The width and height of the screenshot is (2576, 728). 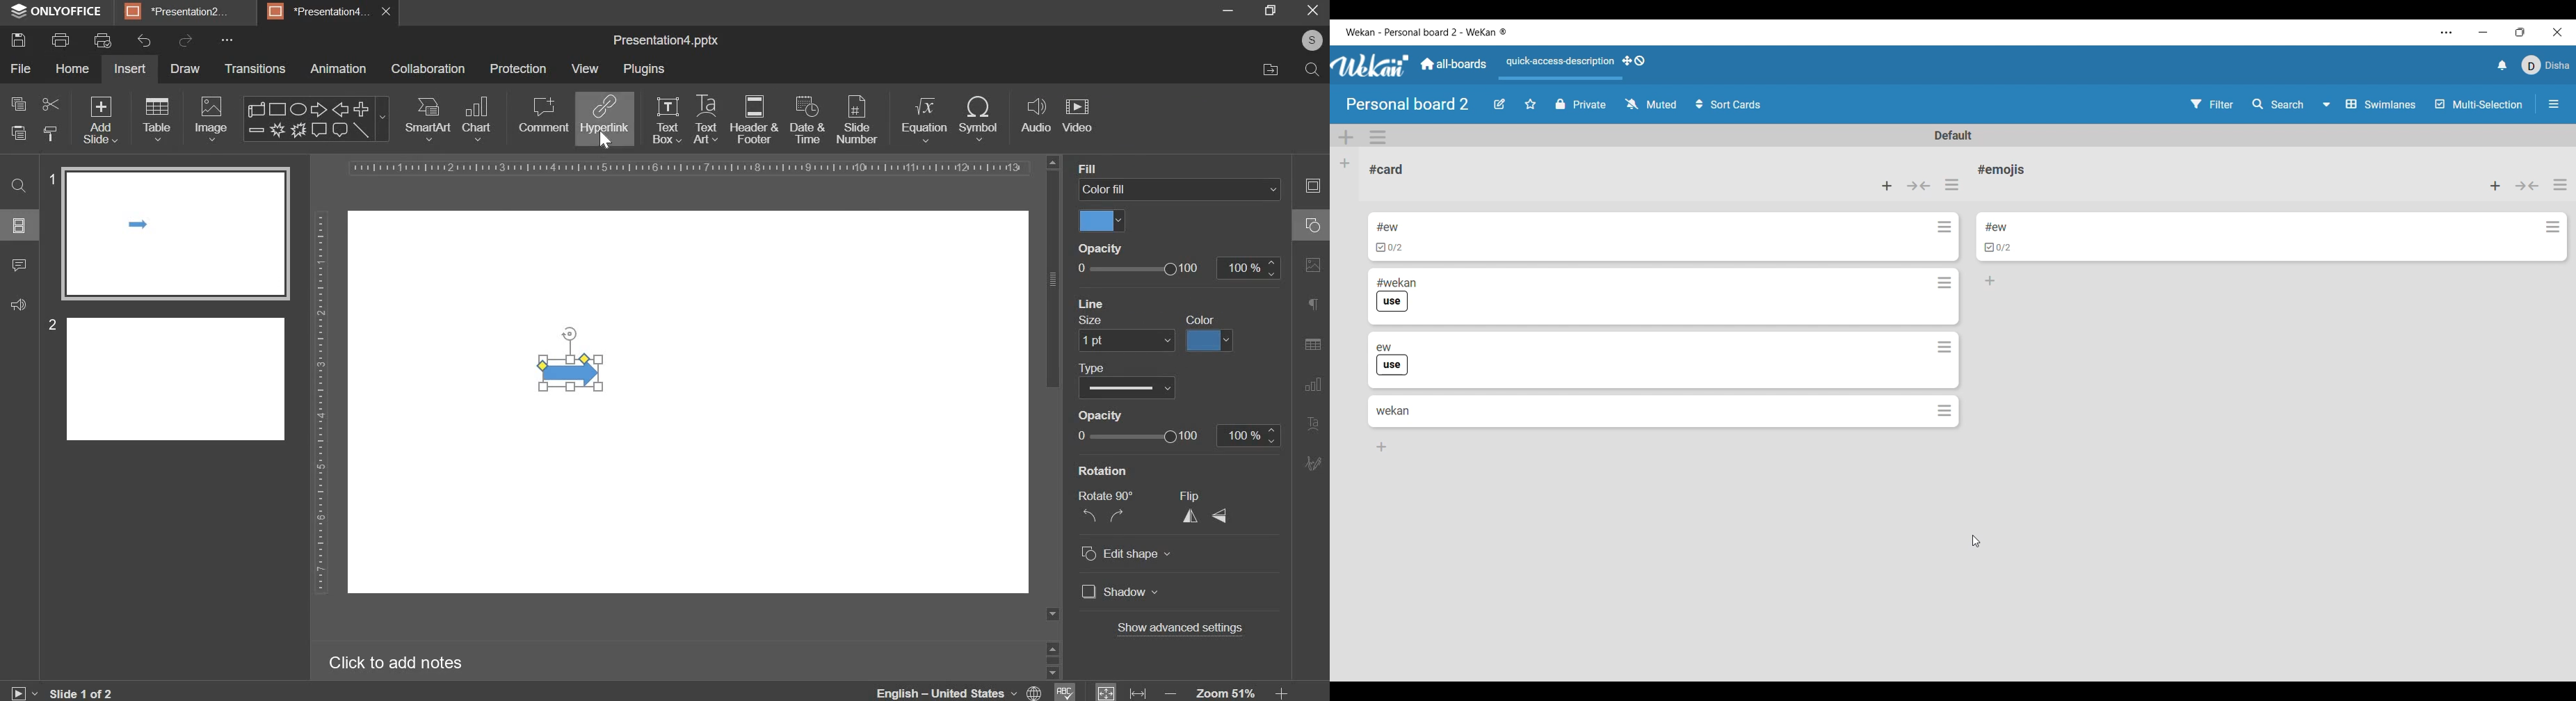 What do you see at coordinates (1128, 556) in the screenshot?
I see `© Edit shape v` at bounding box center [1128, 556].